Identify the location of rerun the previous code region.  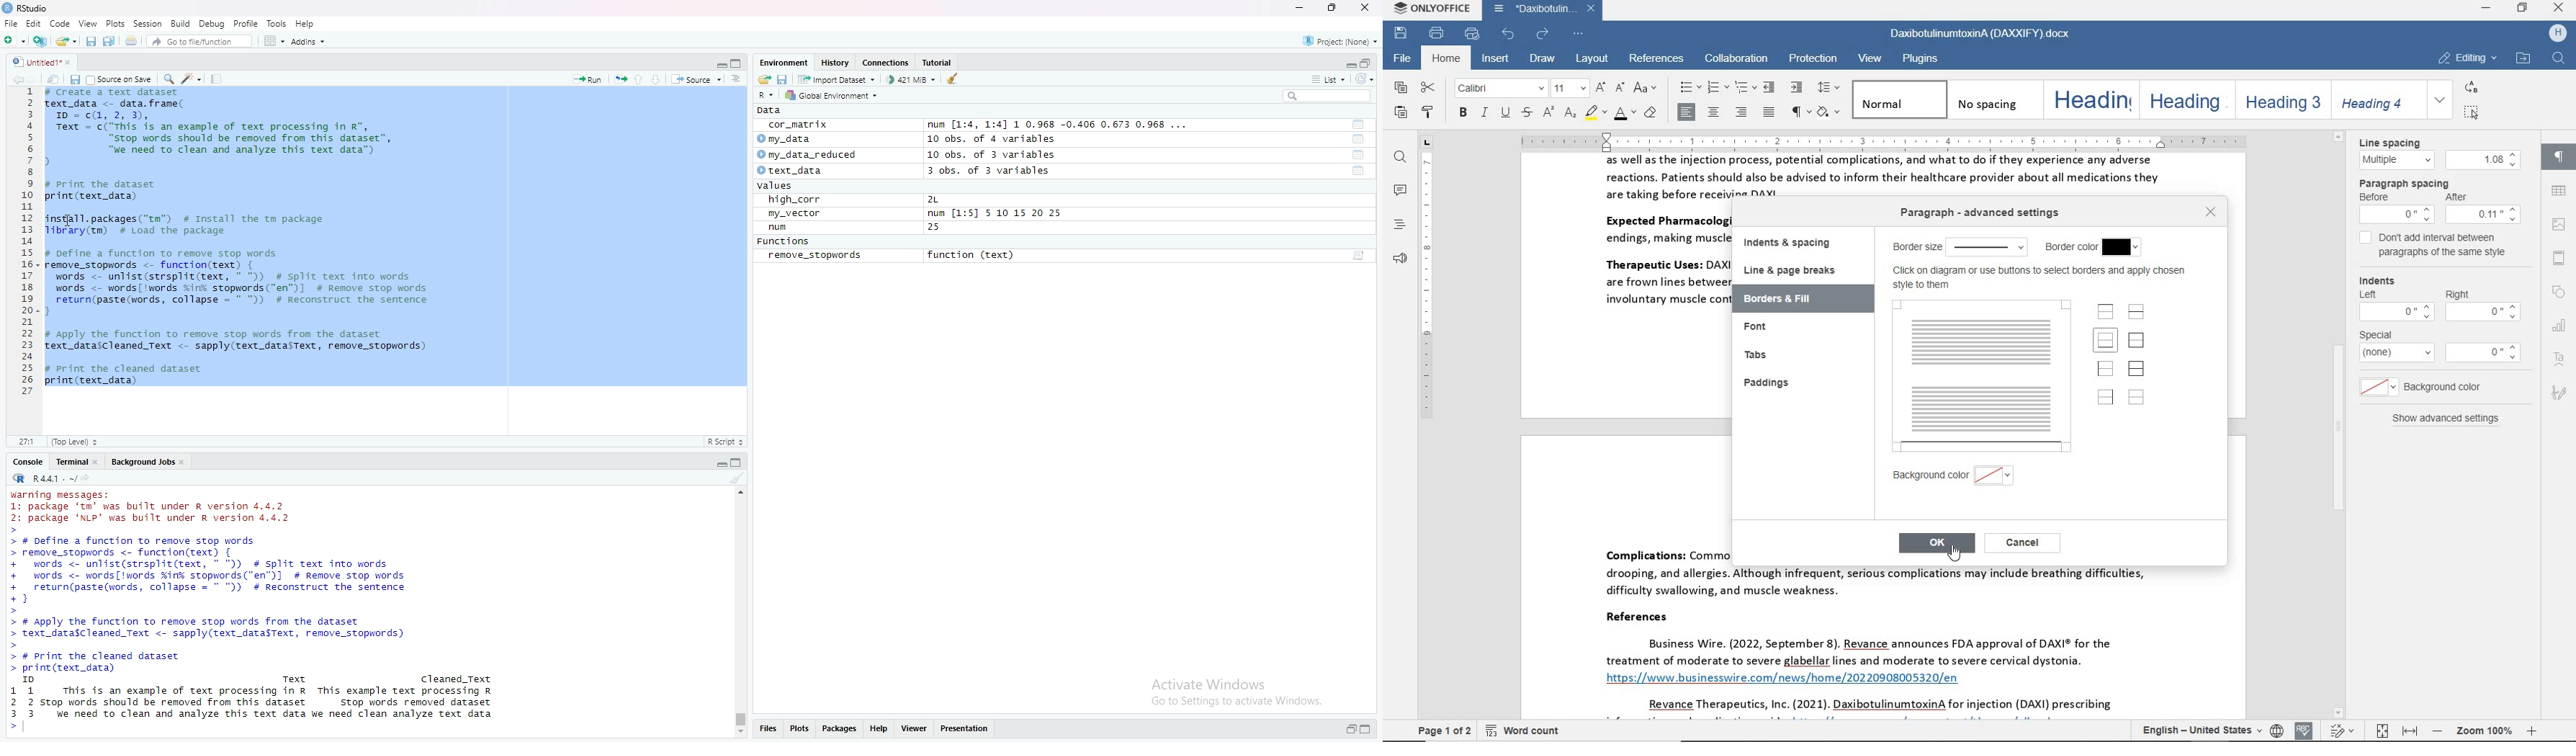
(620, 79).